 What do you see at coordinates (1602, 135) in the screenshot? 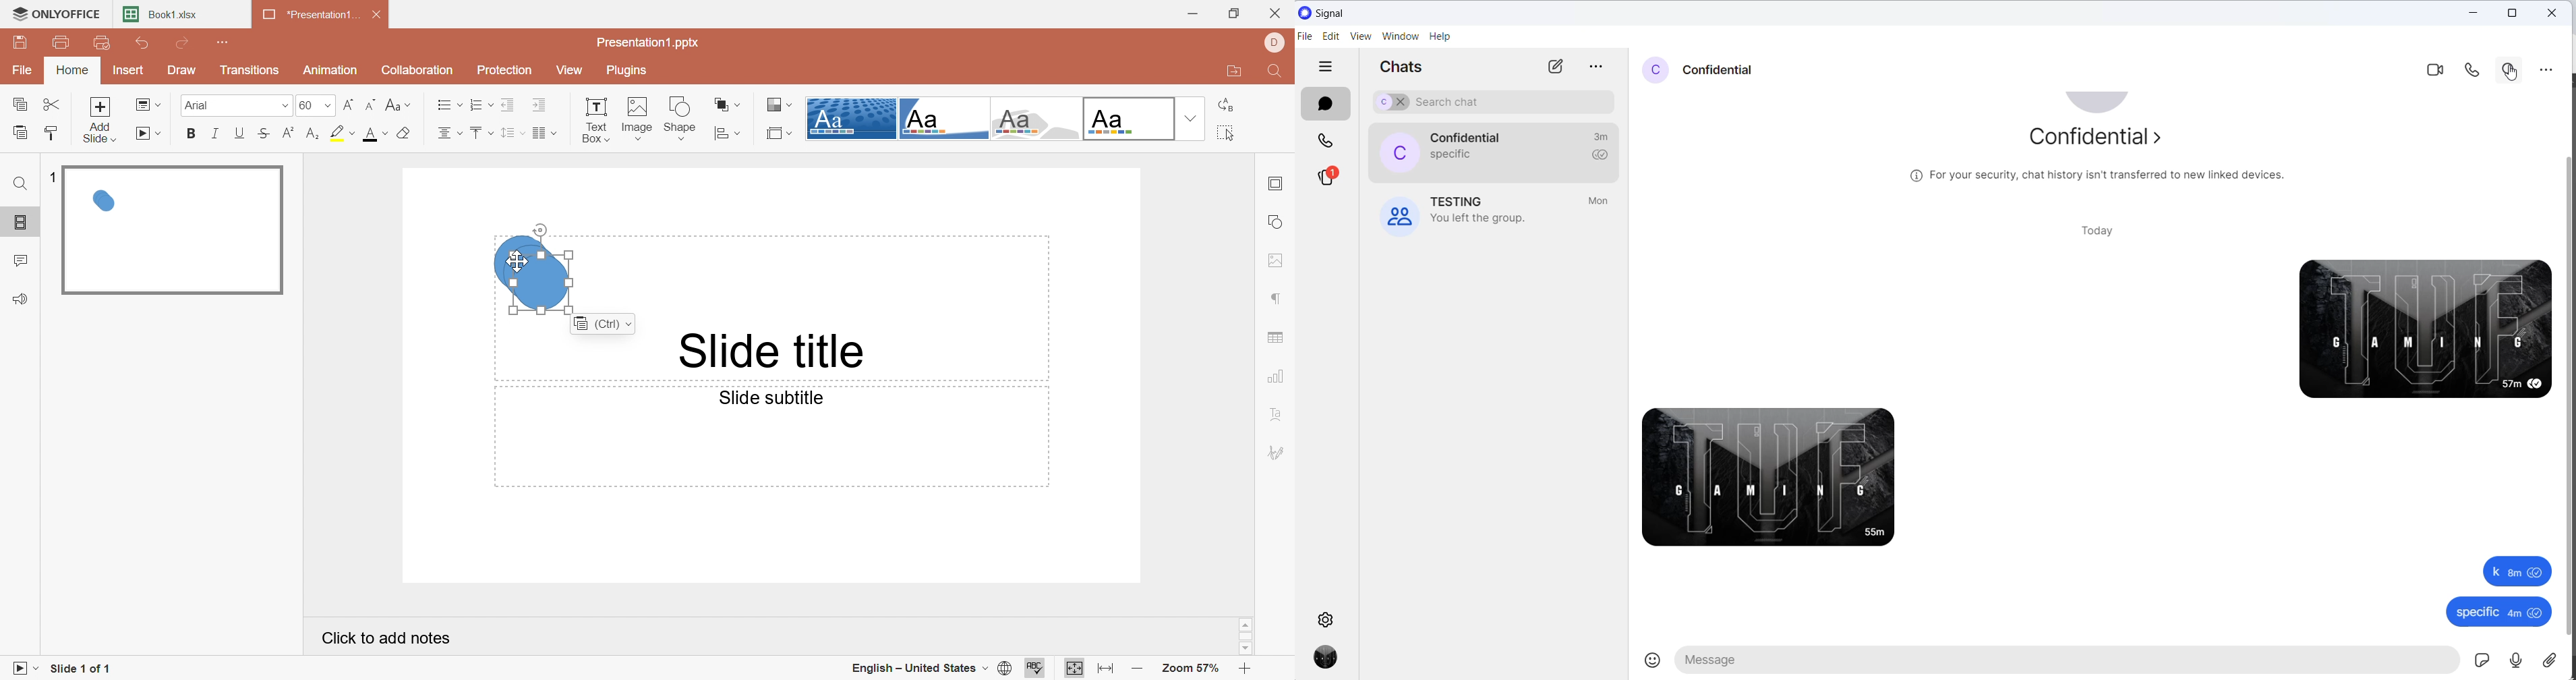
I see `last active time` at bounding box center [1602, 135].